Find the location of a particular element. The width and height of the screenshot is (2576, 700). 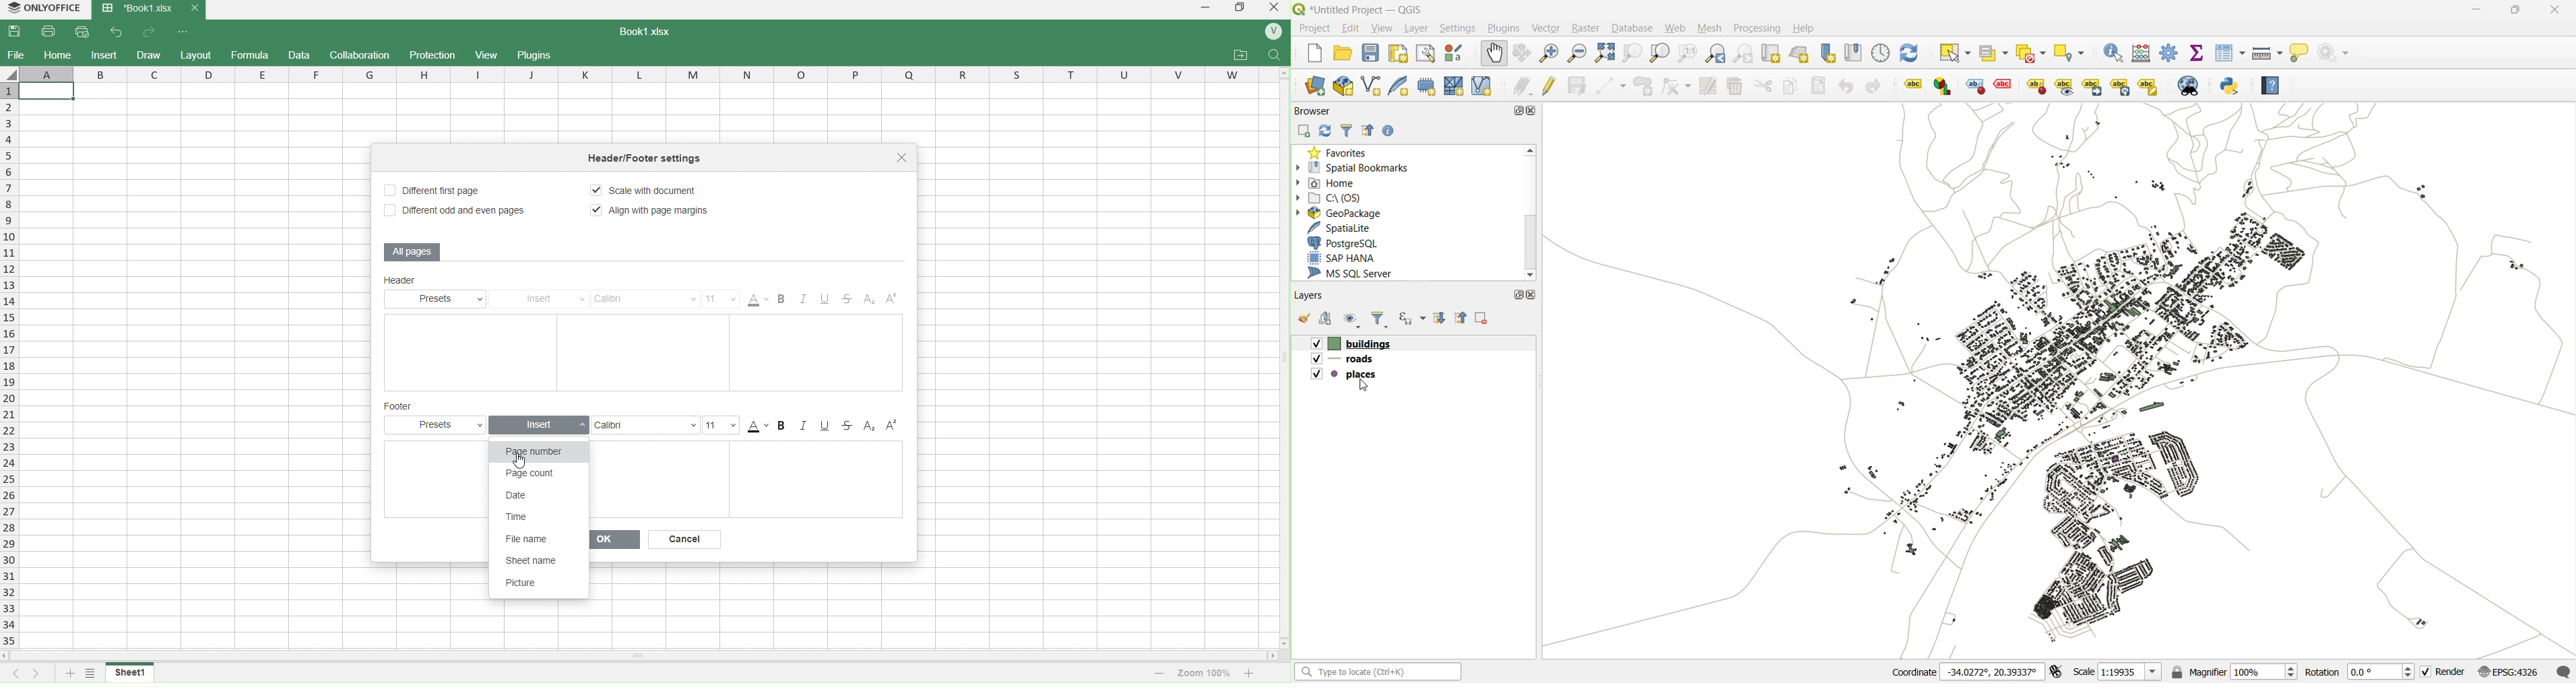

Scale document is located at coordinates (652, 192).